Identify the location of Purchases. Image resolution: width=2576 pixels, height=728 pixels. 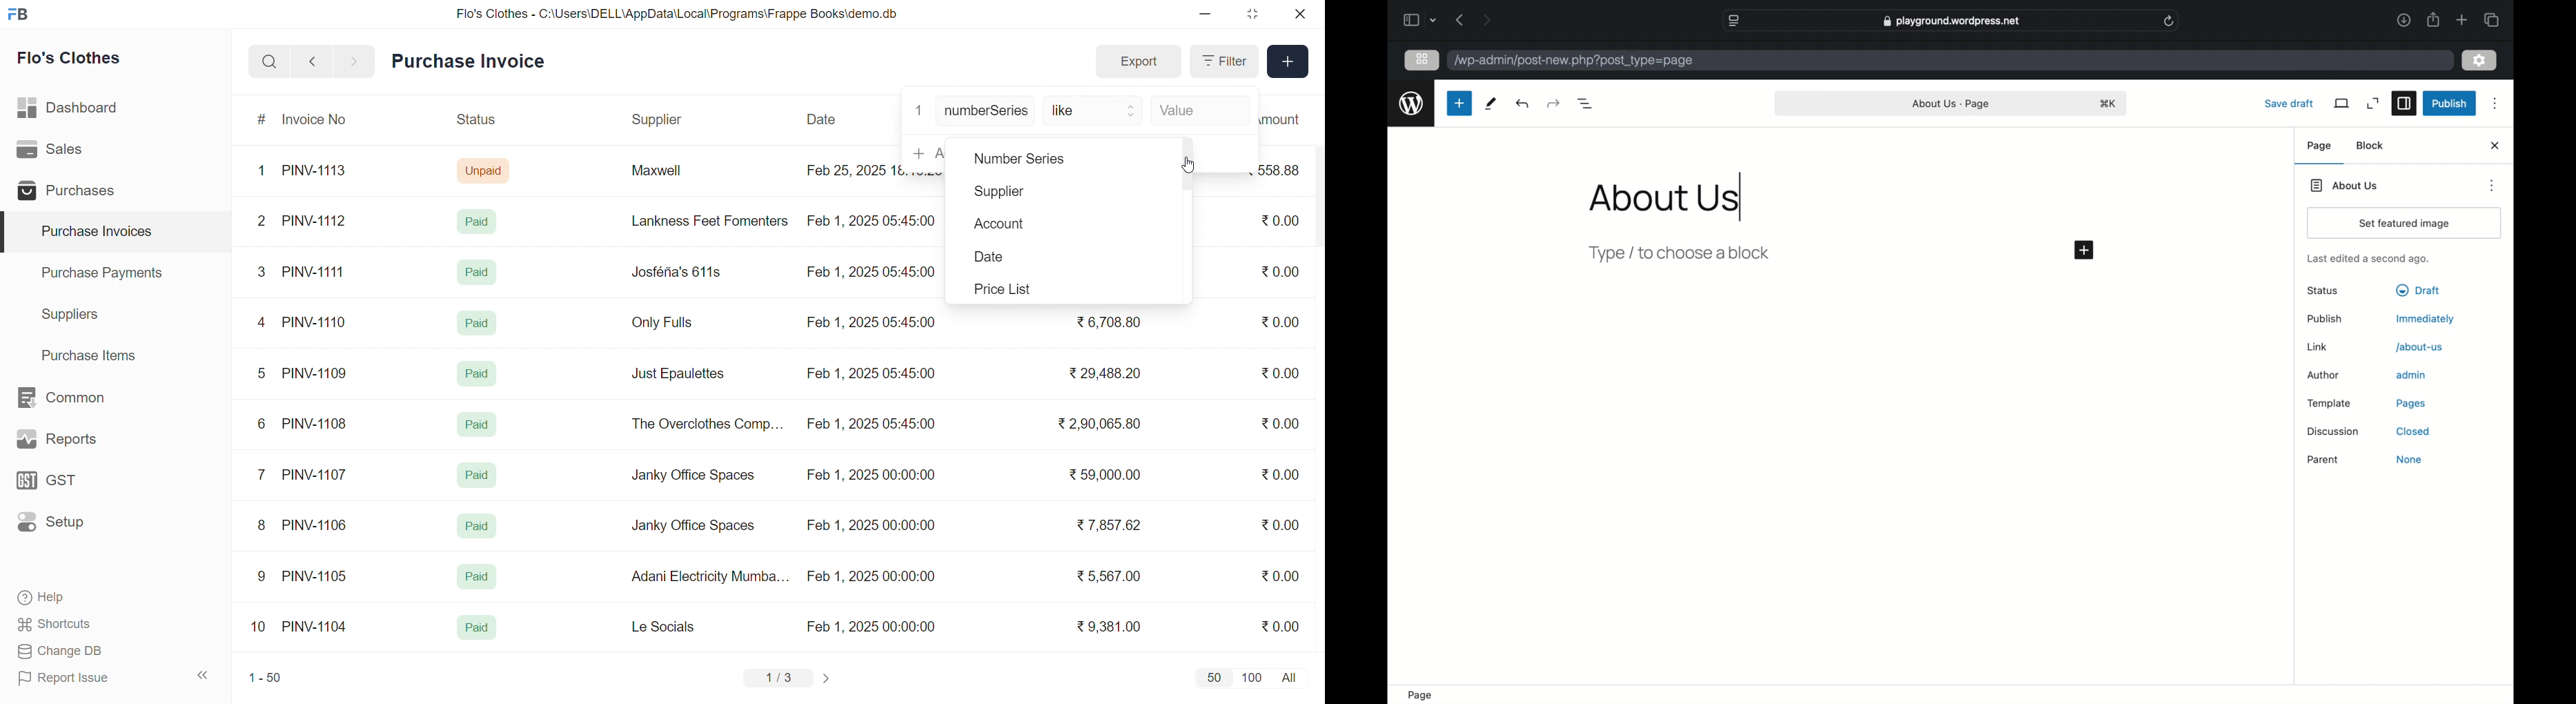
(71, 193).